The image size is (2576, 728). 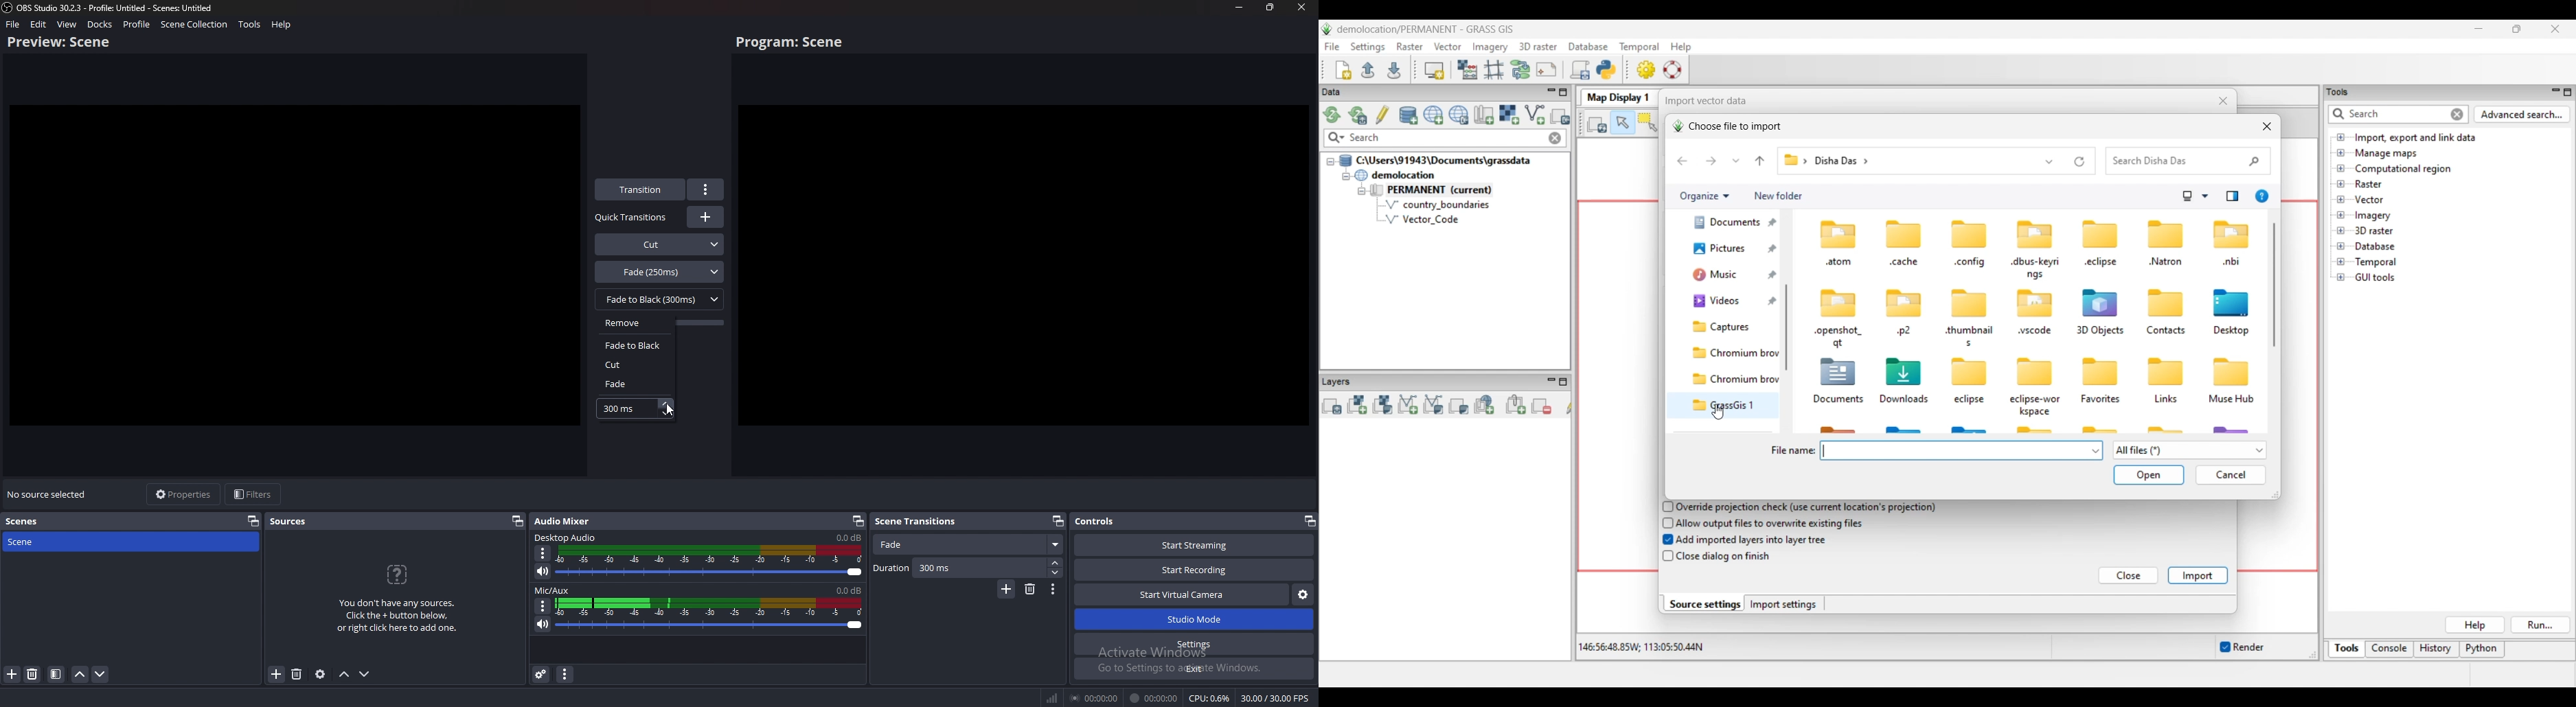 I want to click on Configure virtual camera, so click(x=1302, y=595).